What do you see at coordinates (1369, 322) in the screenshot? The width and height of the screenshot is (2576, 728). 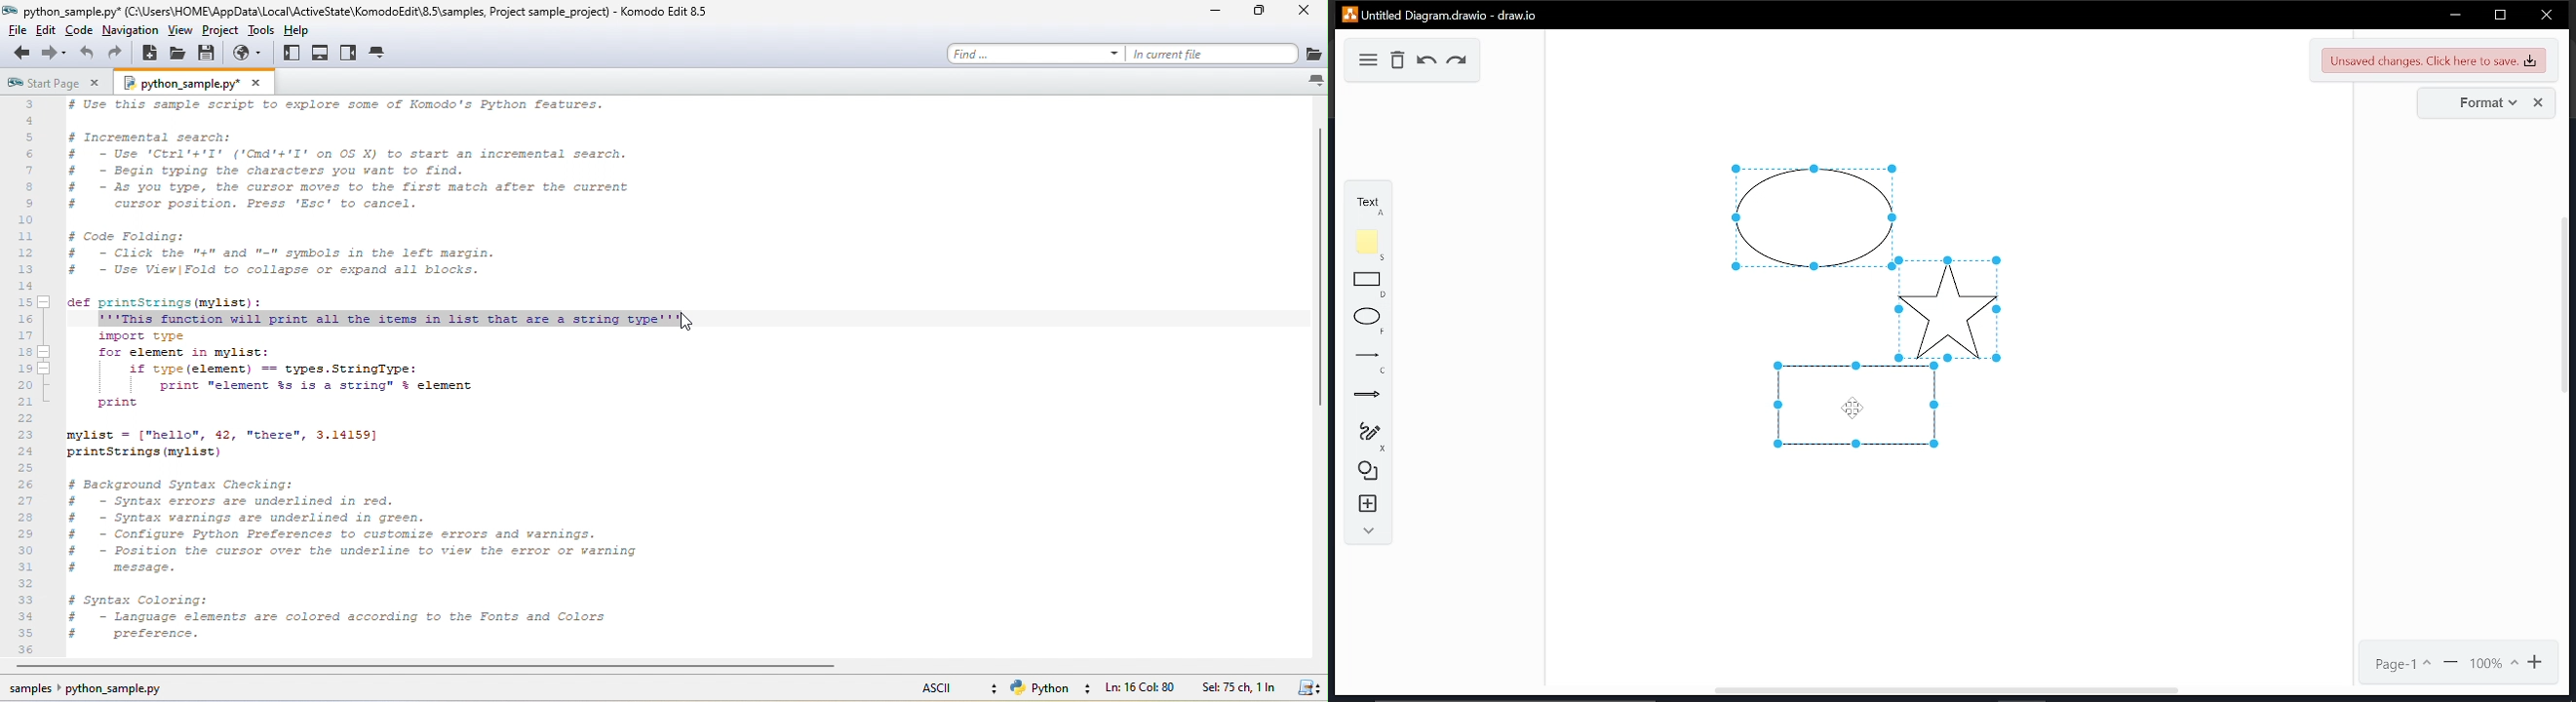 I see `ellipse` at bounding box center [1369, 322].